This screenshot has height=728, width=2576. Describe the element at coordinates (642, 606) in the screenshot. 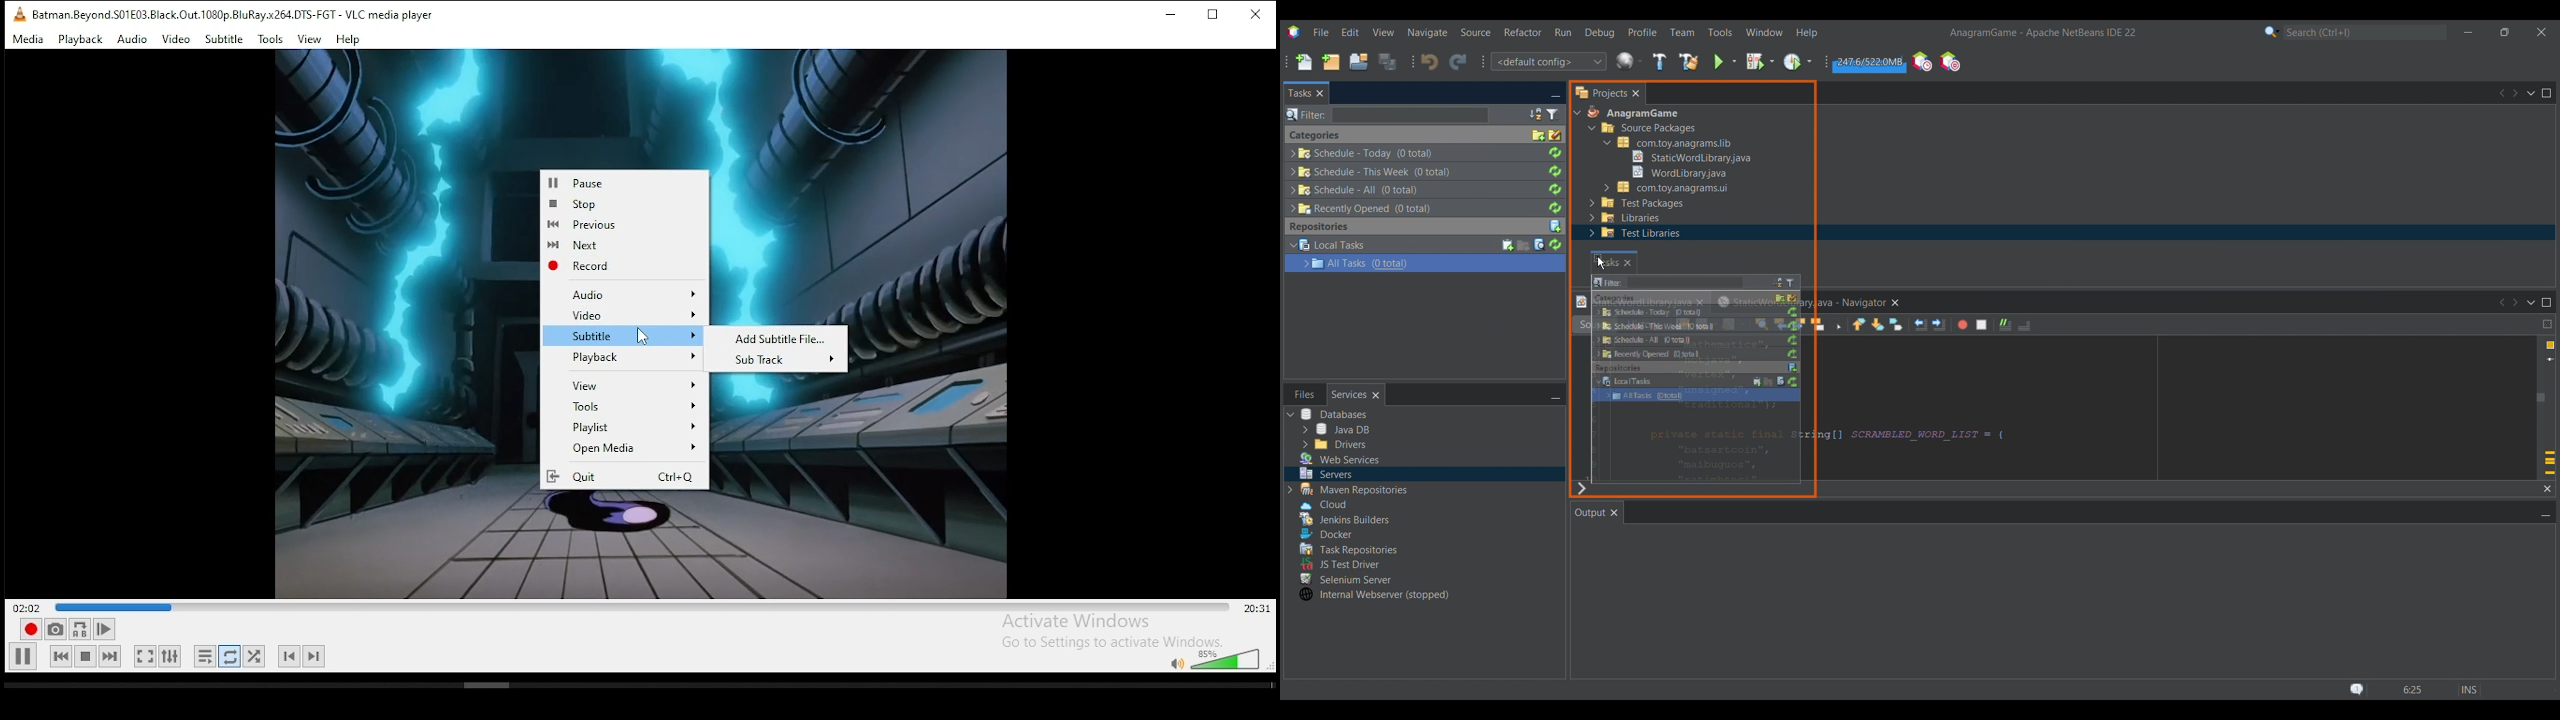

I see `seek bar` at that location.